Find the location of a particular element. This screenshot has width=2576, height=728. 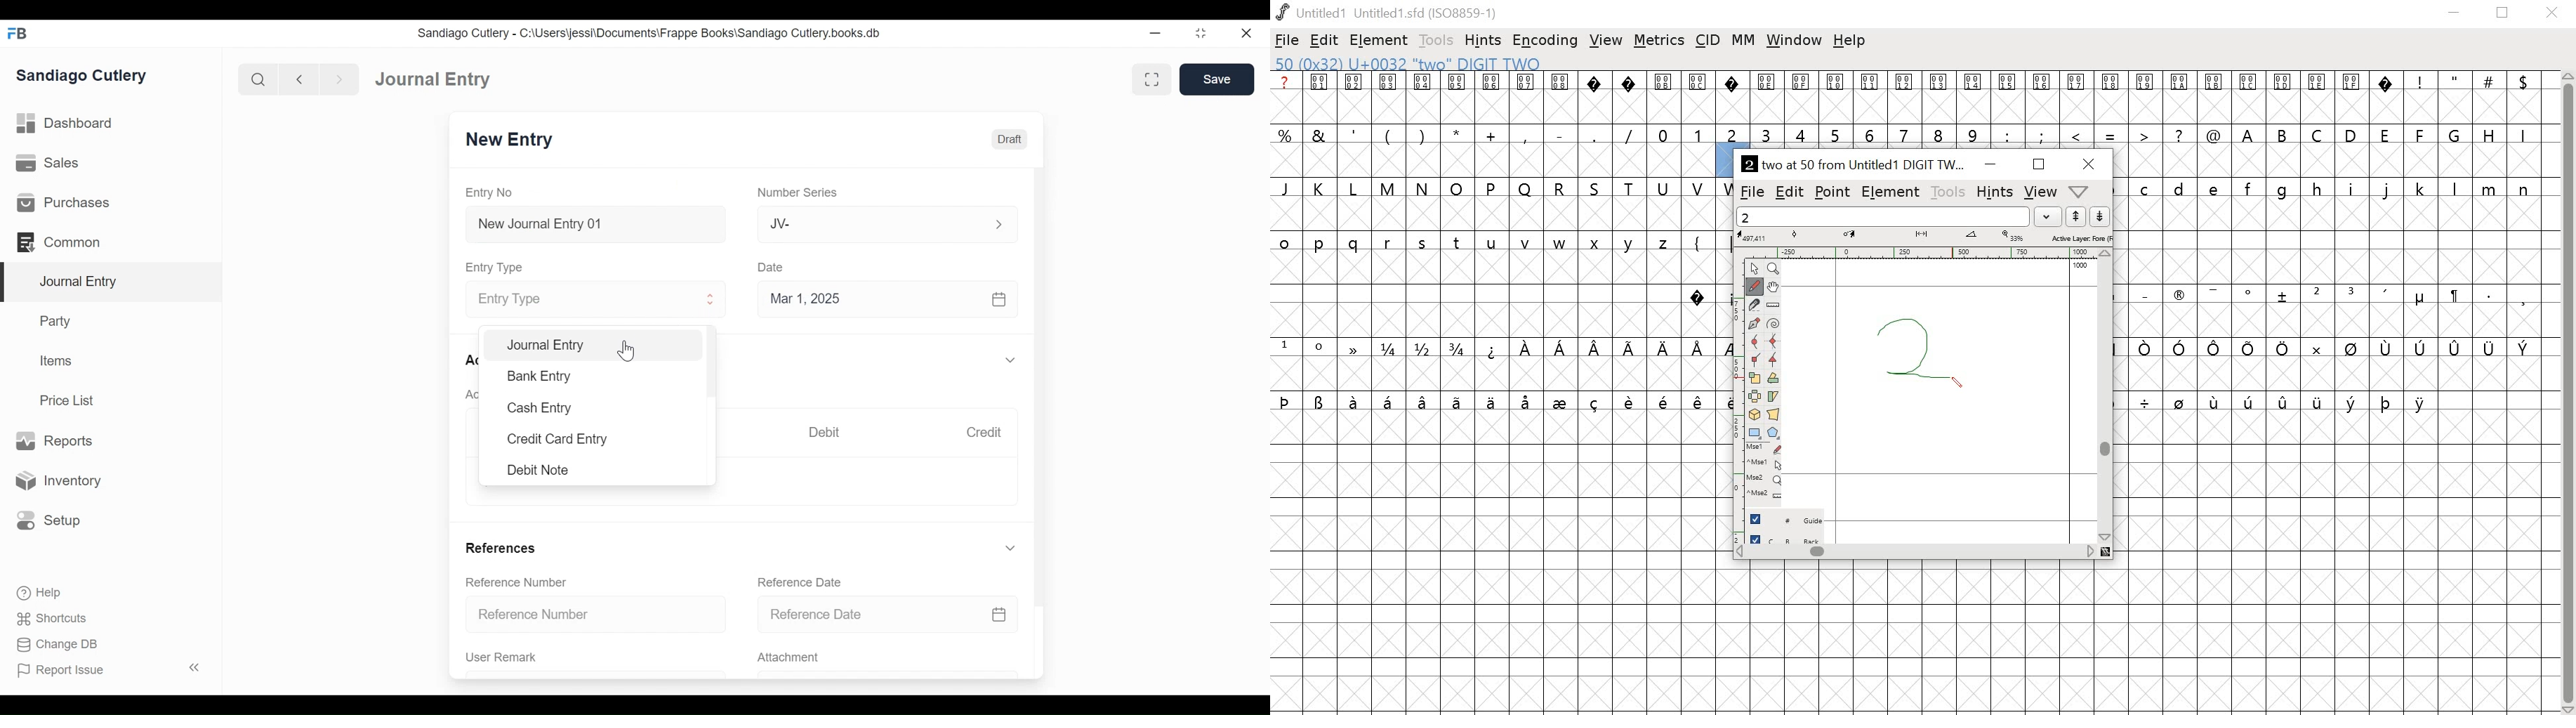

Cash Entry is located at coordinates (546, 408).